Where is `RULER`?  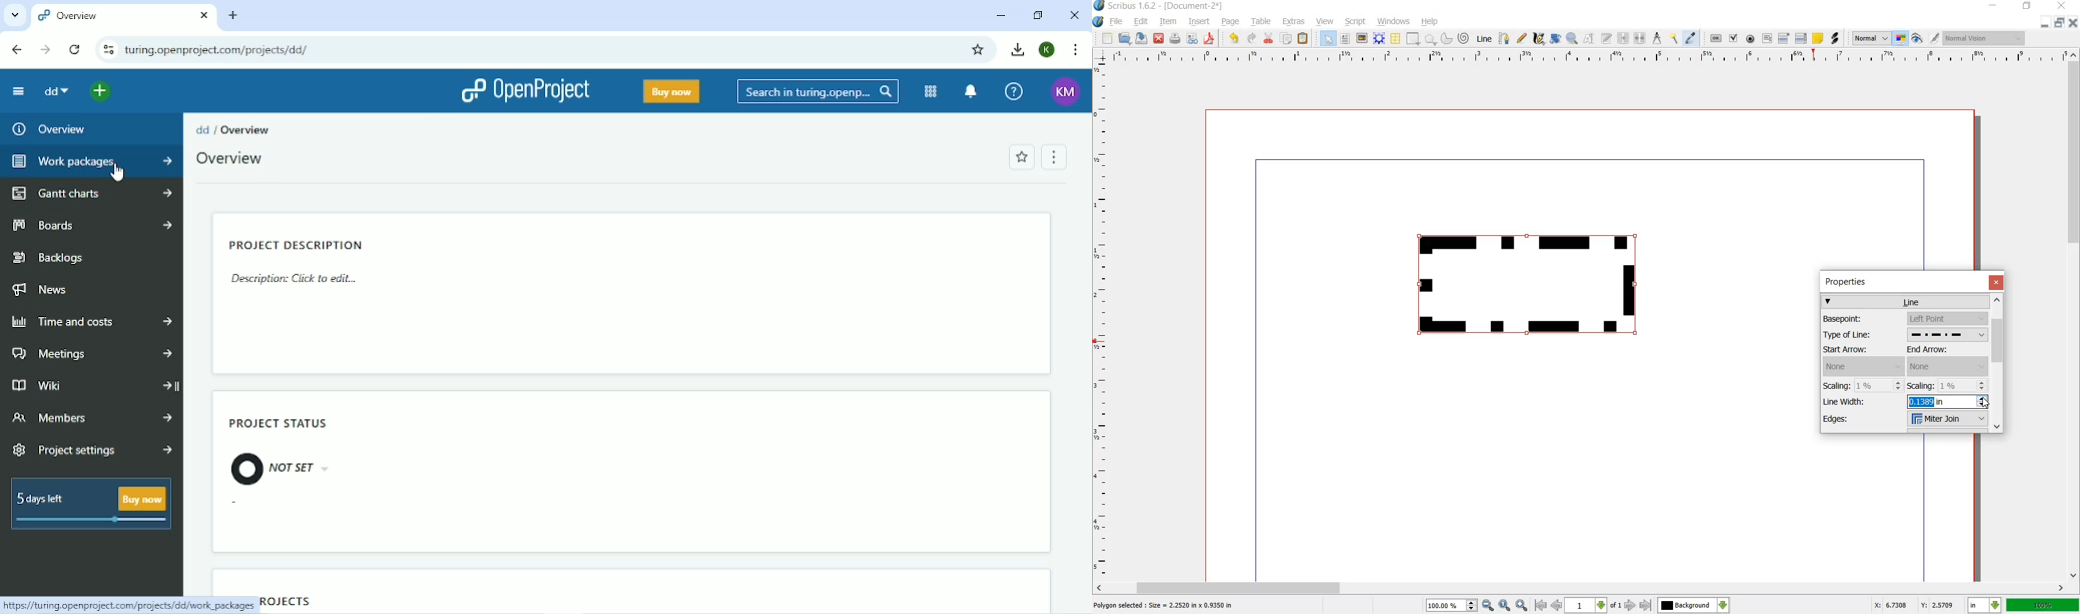 RULER is located at coordinates (1102, 320).